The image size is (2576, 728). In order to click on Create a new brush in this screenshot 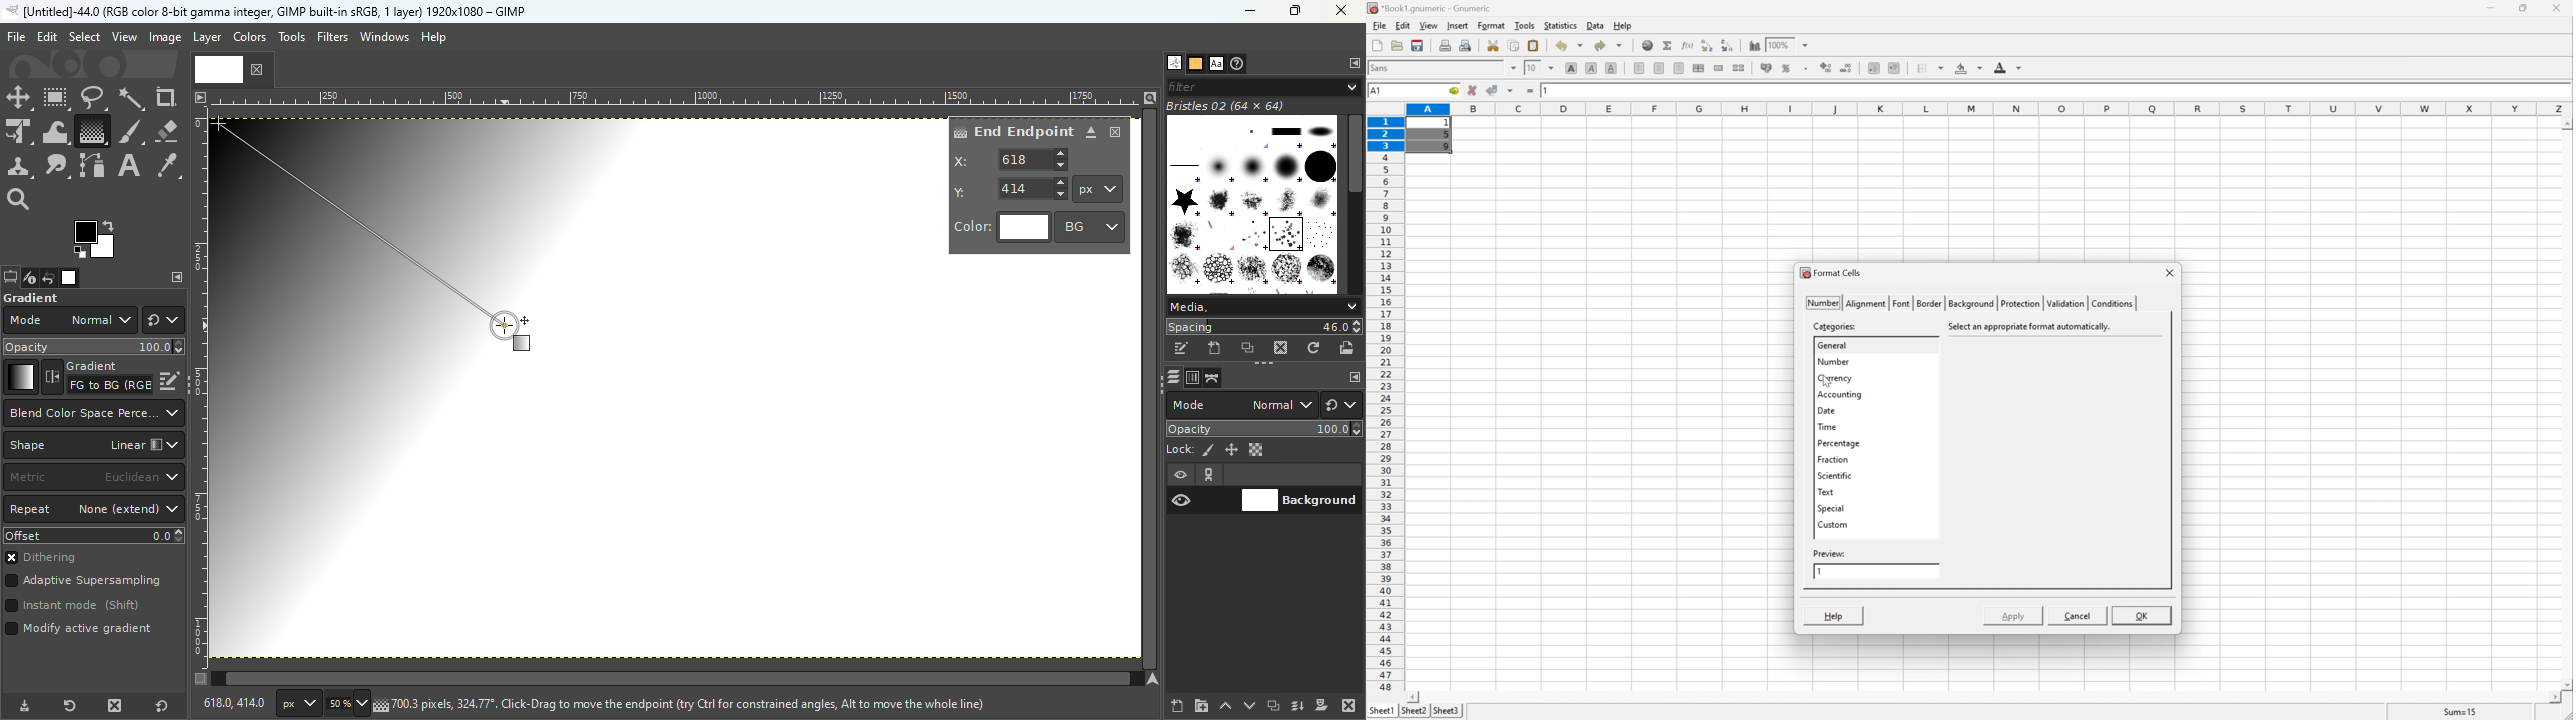, I will do `click(1216, 348)`.